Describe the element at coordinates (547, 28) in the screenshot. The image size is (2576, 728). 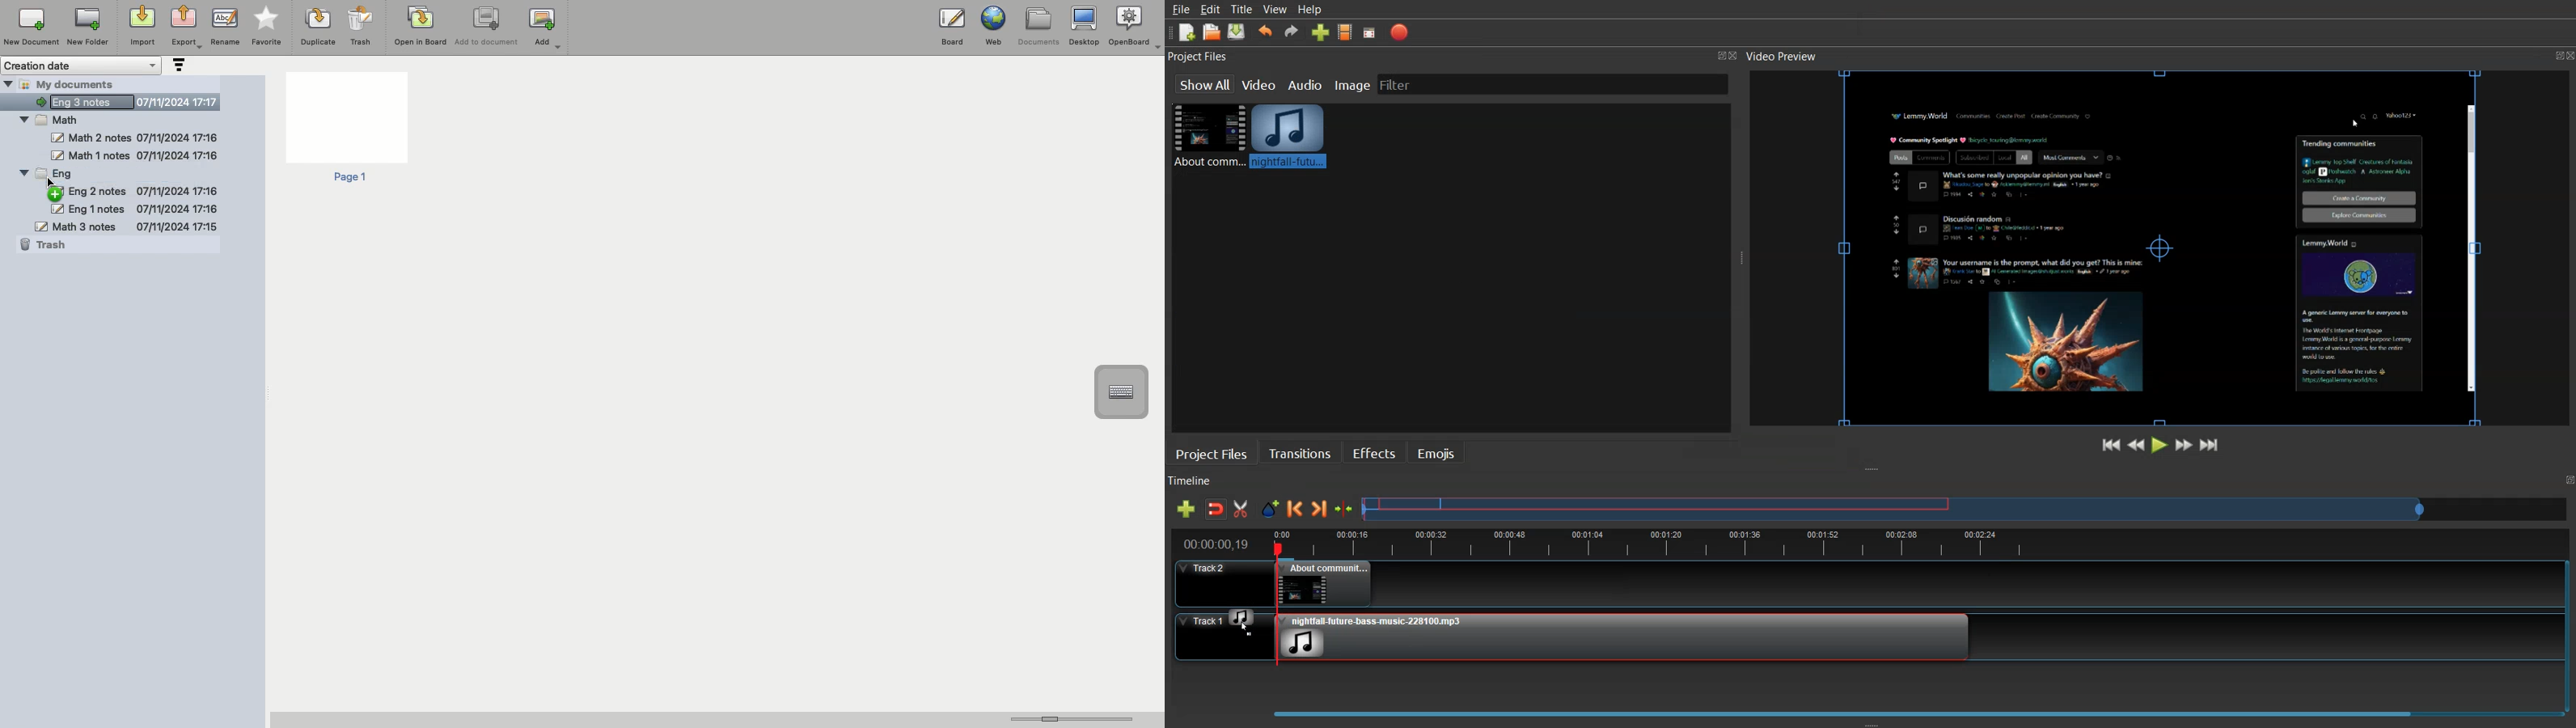
I see `Ad` at that location.